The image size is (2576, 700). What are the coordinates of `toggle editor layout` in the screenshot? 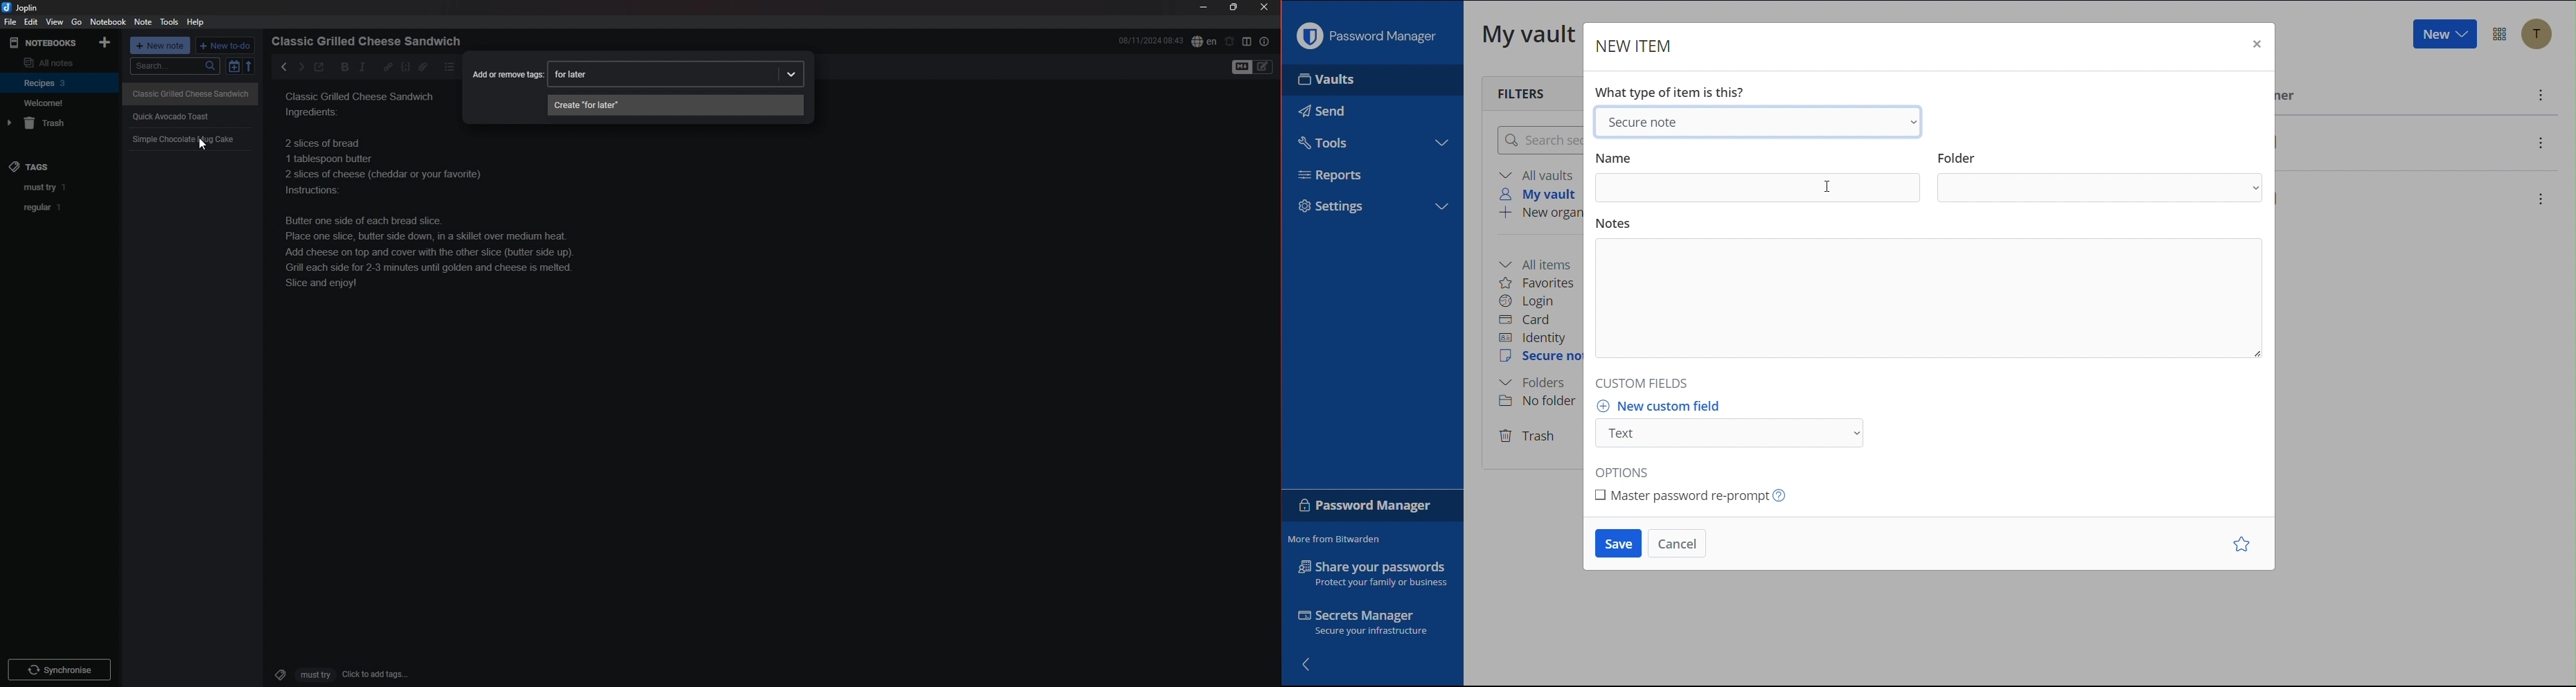 It's located at (1247, 41).